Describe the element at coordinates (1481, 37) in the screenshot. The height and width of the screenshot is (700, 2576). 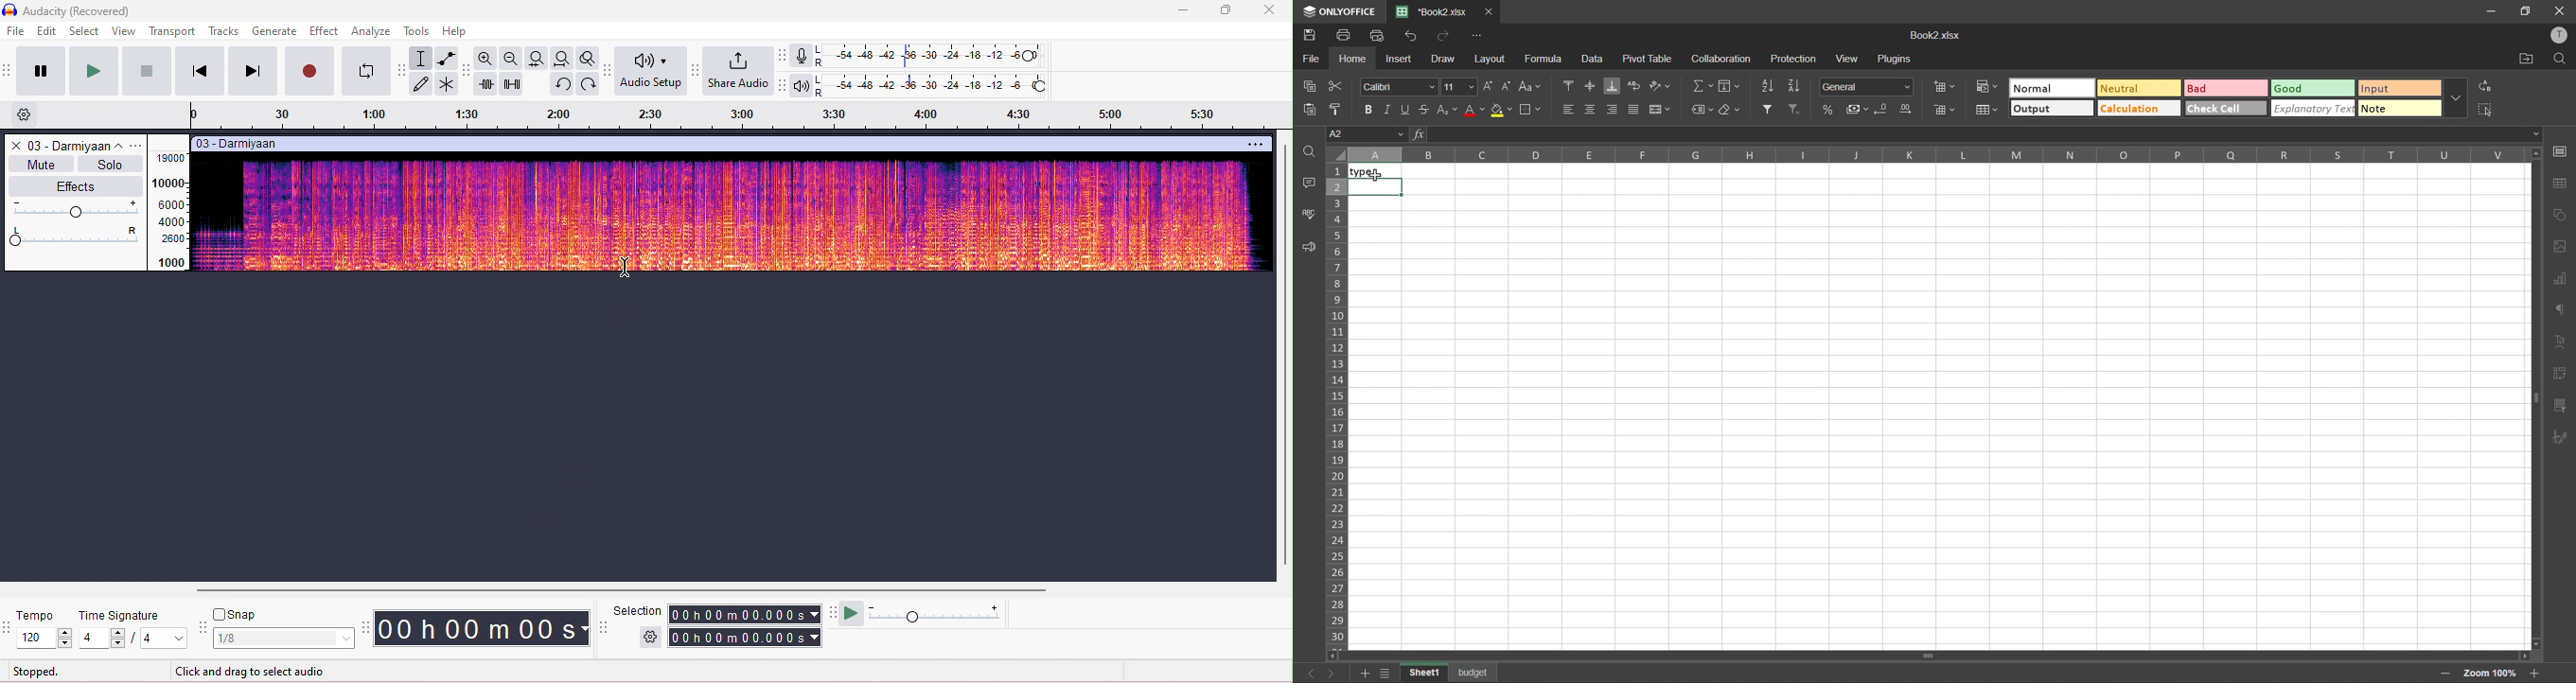
I see `customize quick access toolbar` at that location.